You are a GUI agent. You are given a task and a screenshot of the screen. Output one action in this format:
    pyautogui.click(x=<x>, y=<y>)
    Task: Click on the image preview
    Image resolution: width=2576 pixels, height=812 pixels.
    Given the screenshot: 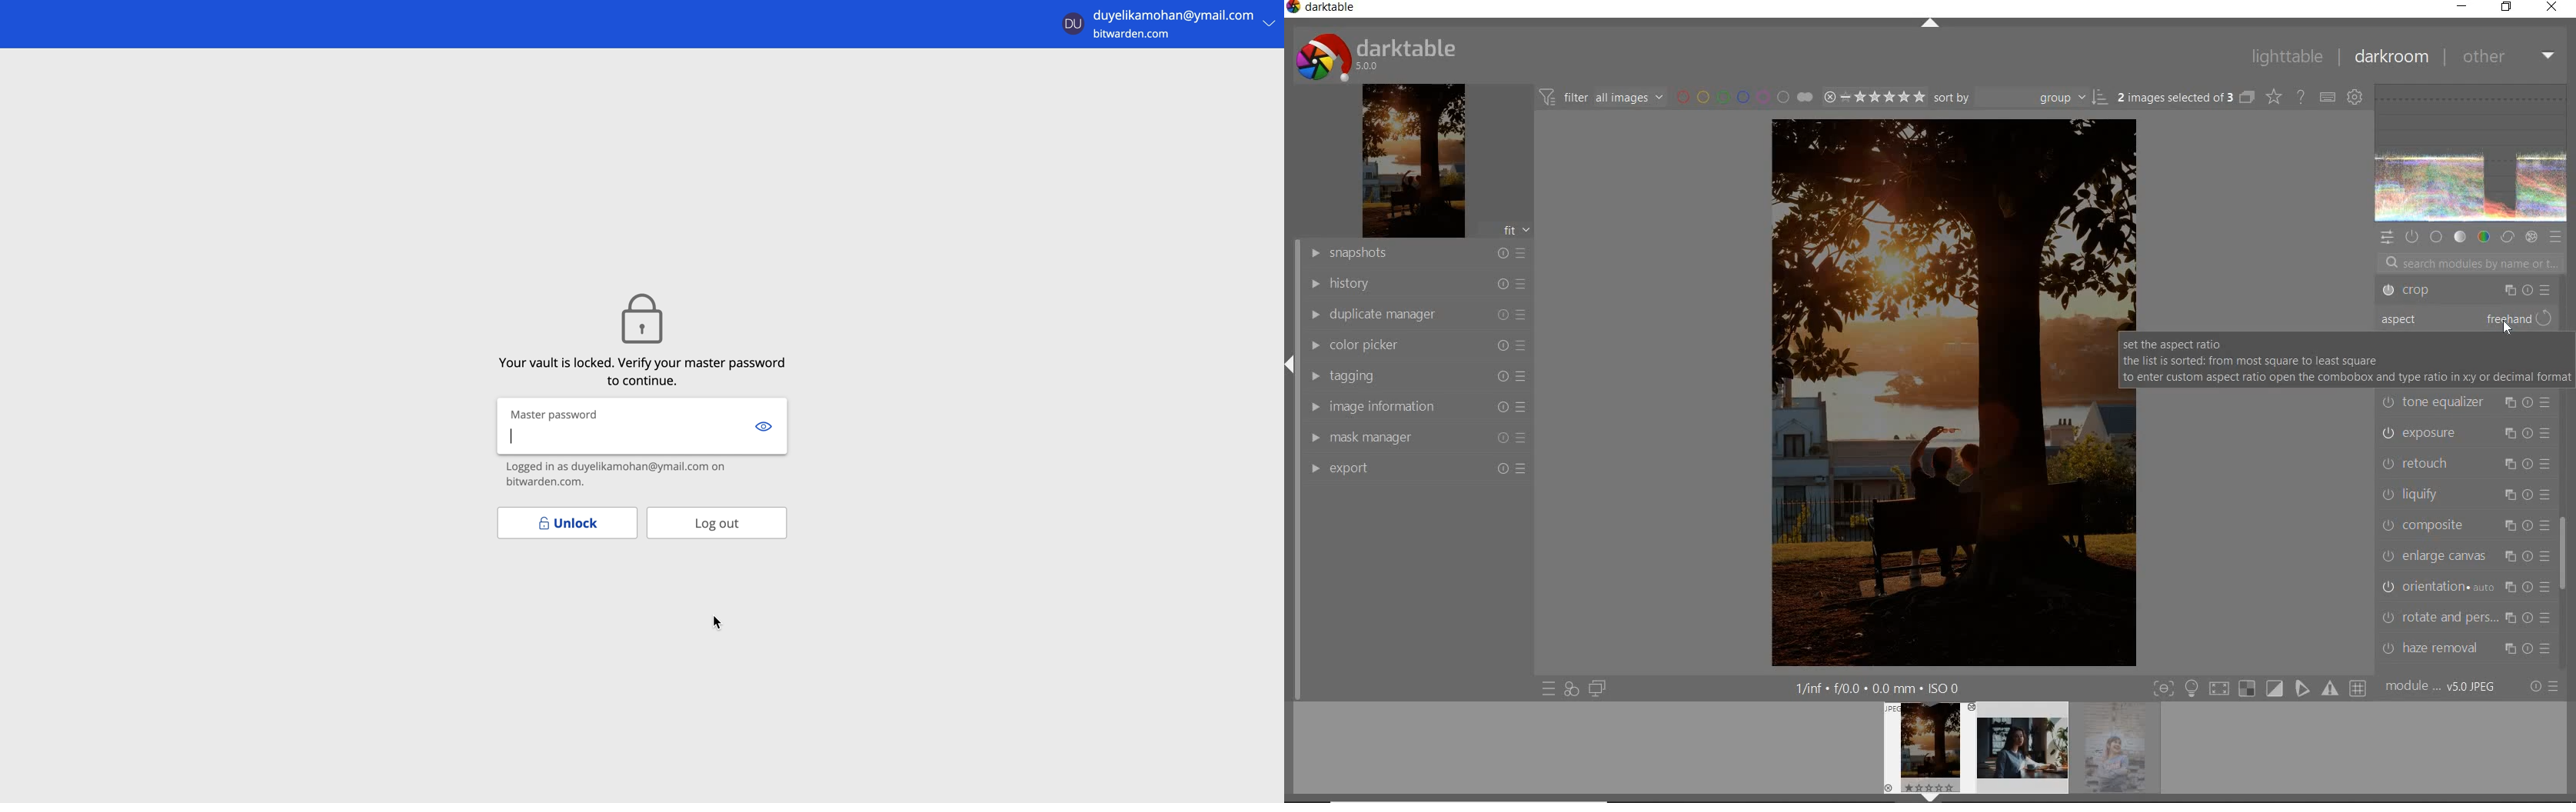 What is the action you would take?
    pyautogui.click(x=2022, y=752)
    